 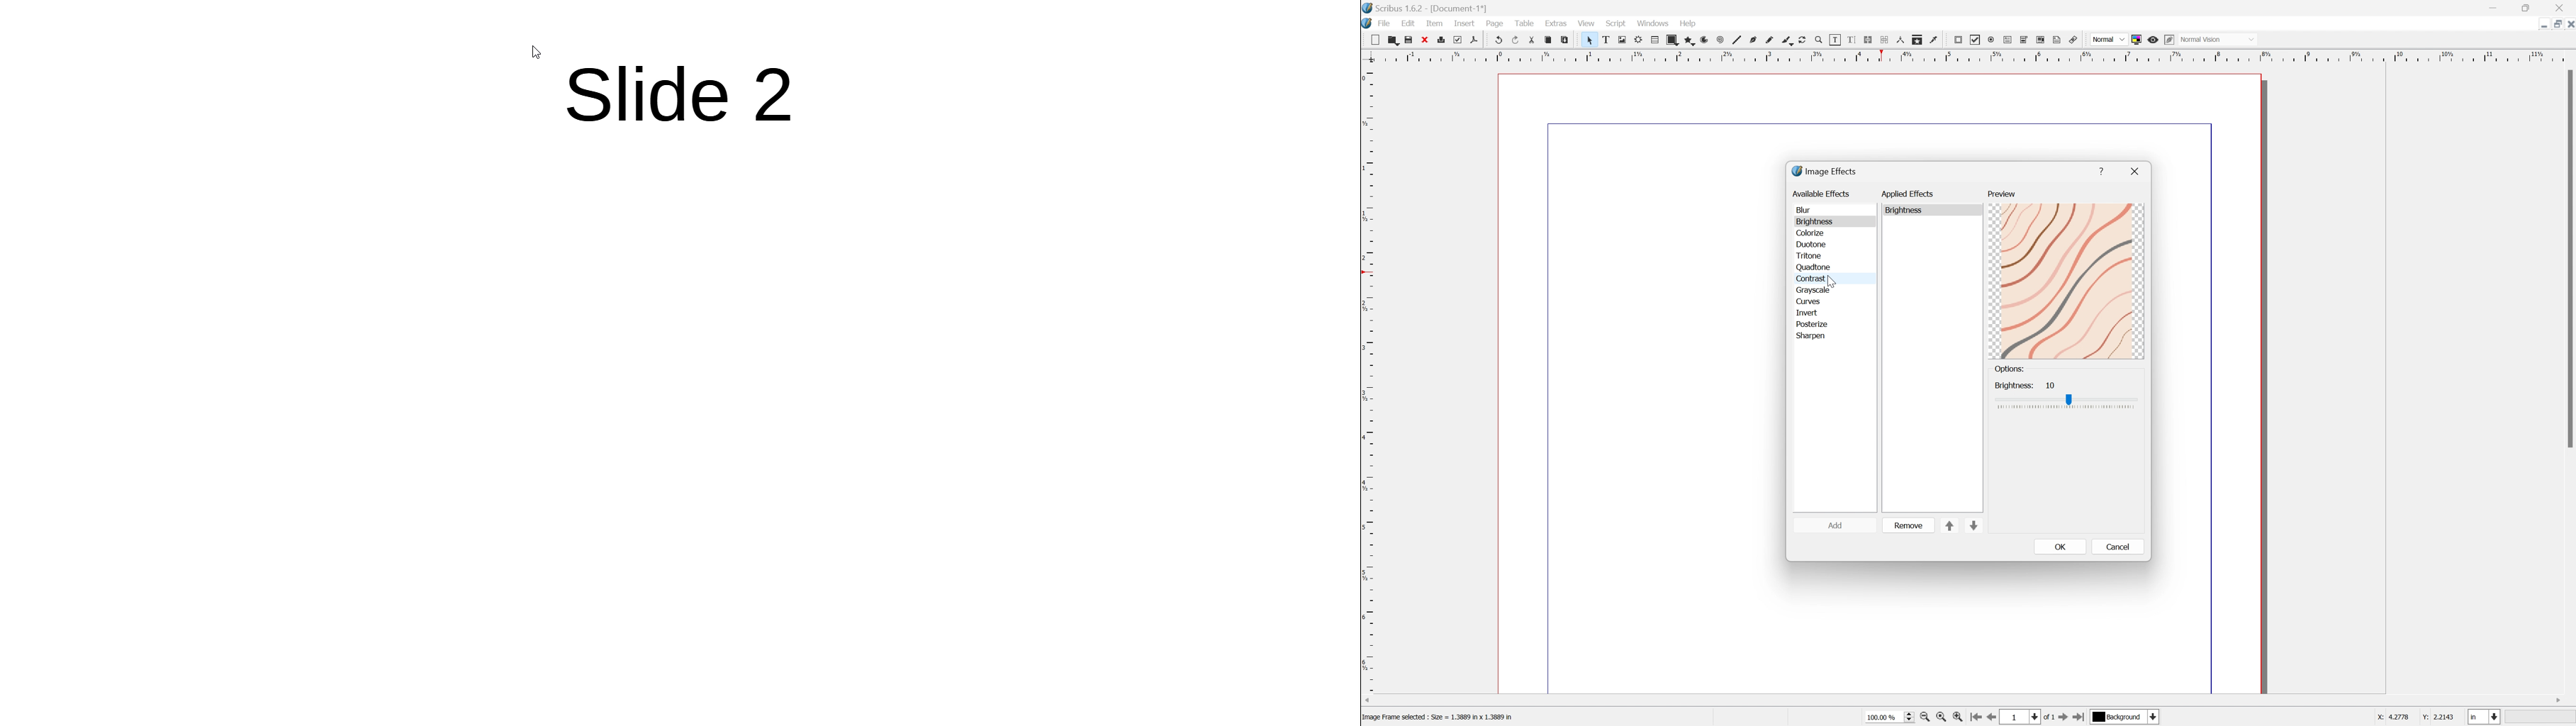 What do you see at coordinates (1443, 40) in the screenshot?
I see `Print` at bounding box center [1443, 40].